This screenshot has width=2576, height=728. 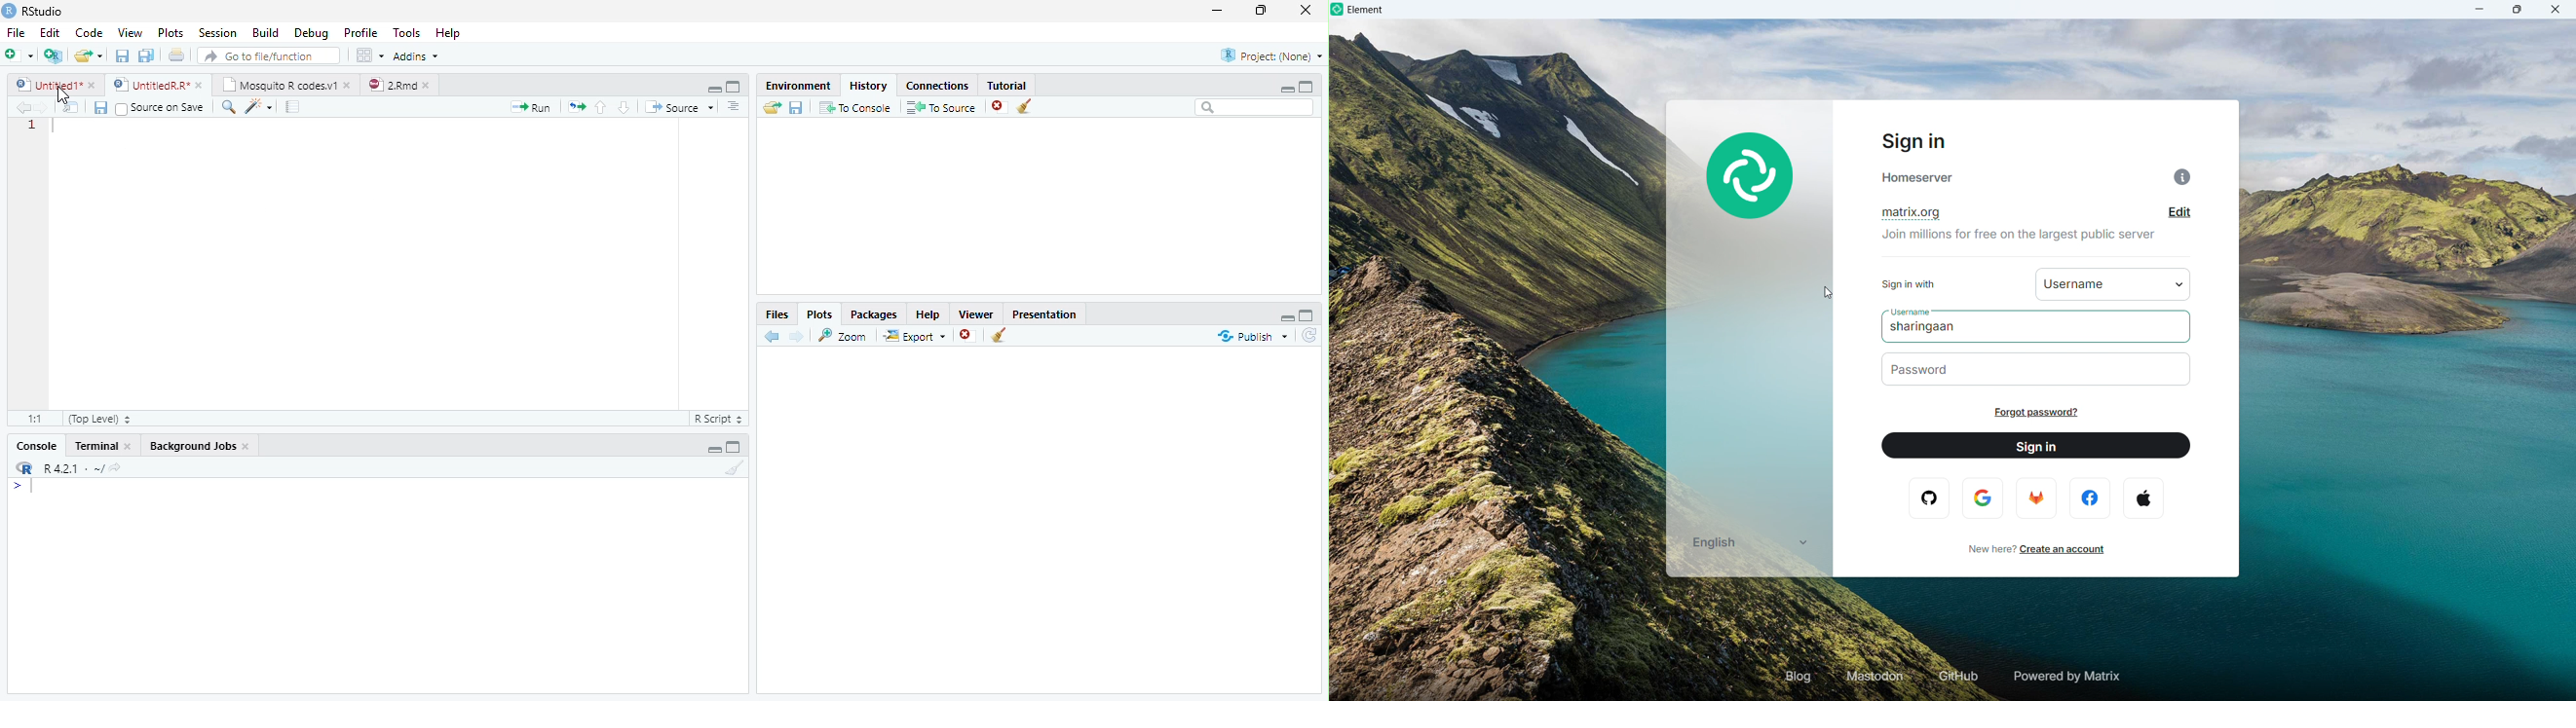 I want to click on Code, so click(x=87, y=32).